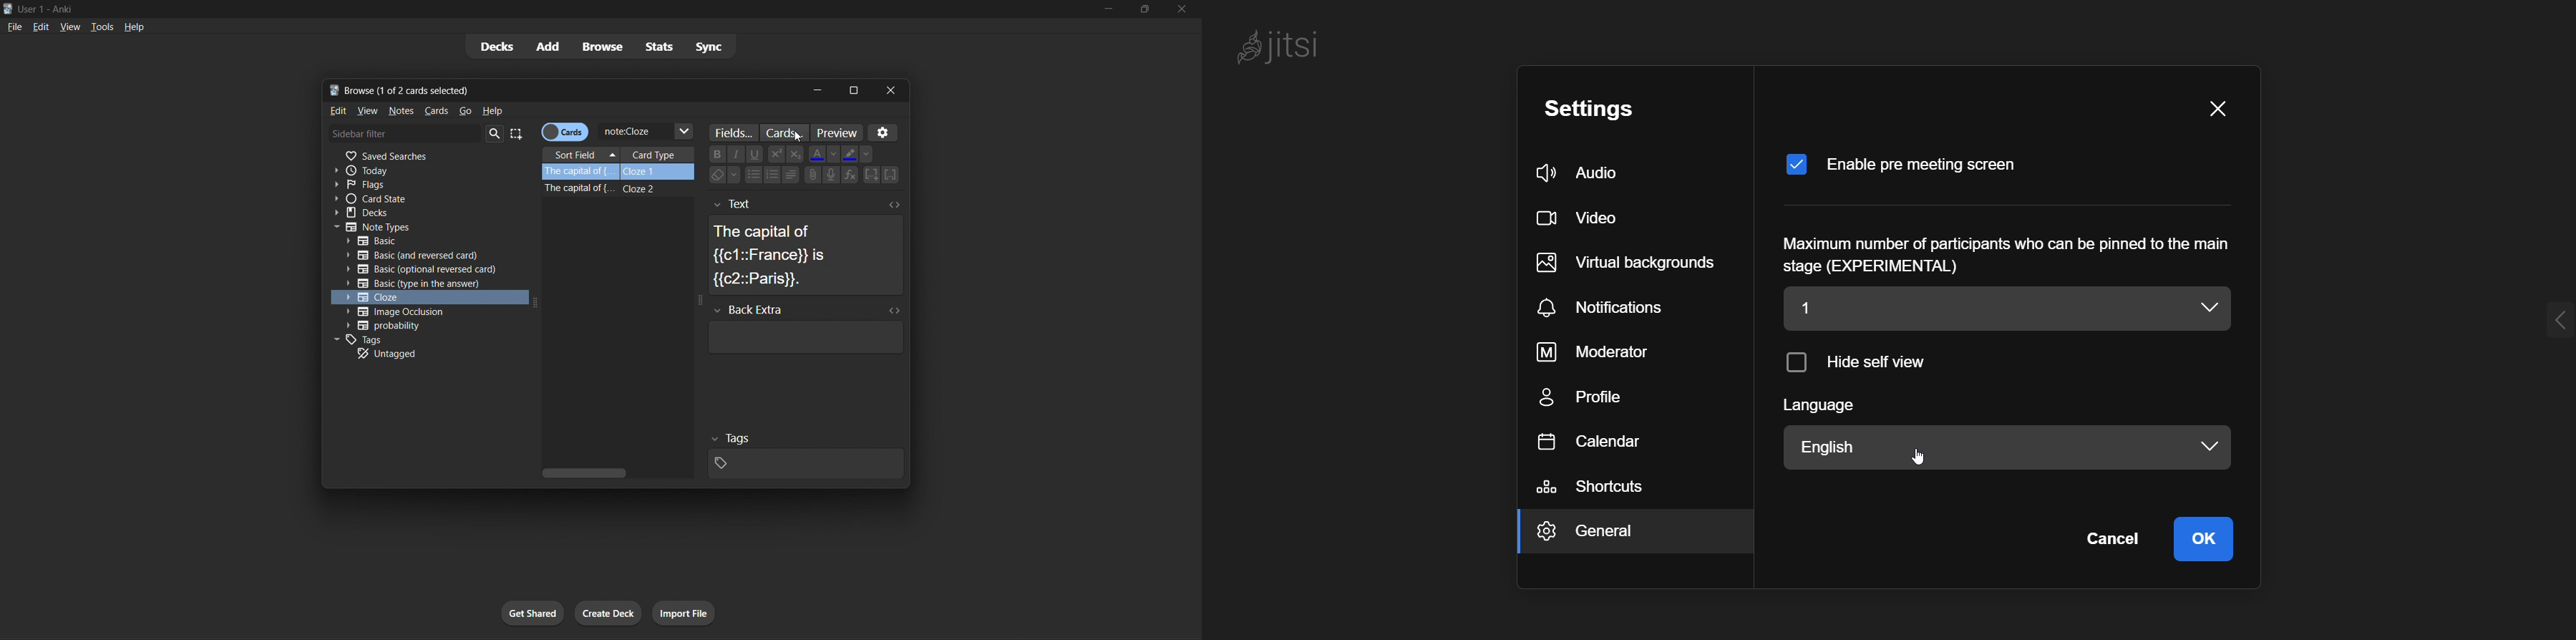 This screenshot has width=2576, height=644. I want to click on cloze card date, so click(612, 238).